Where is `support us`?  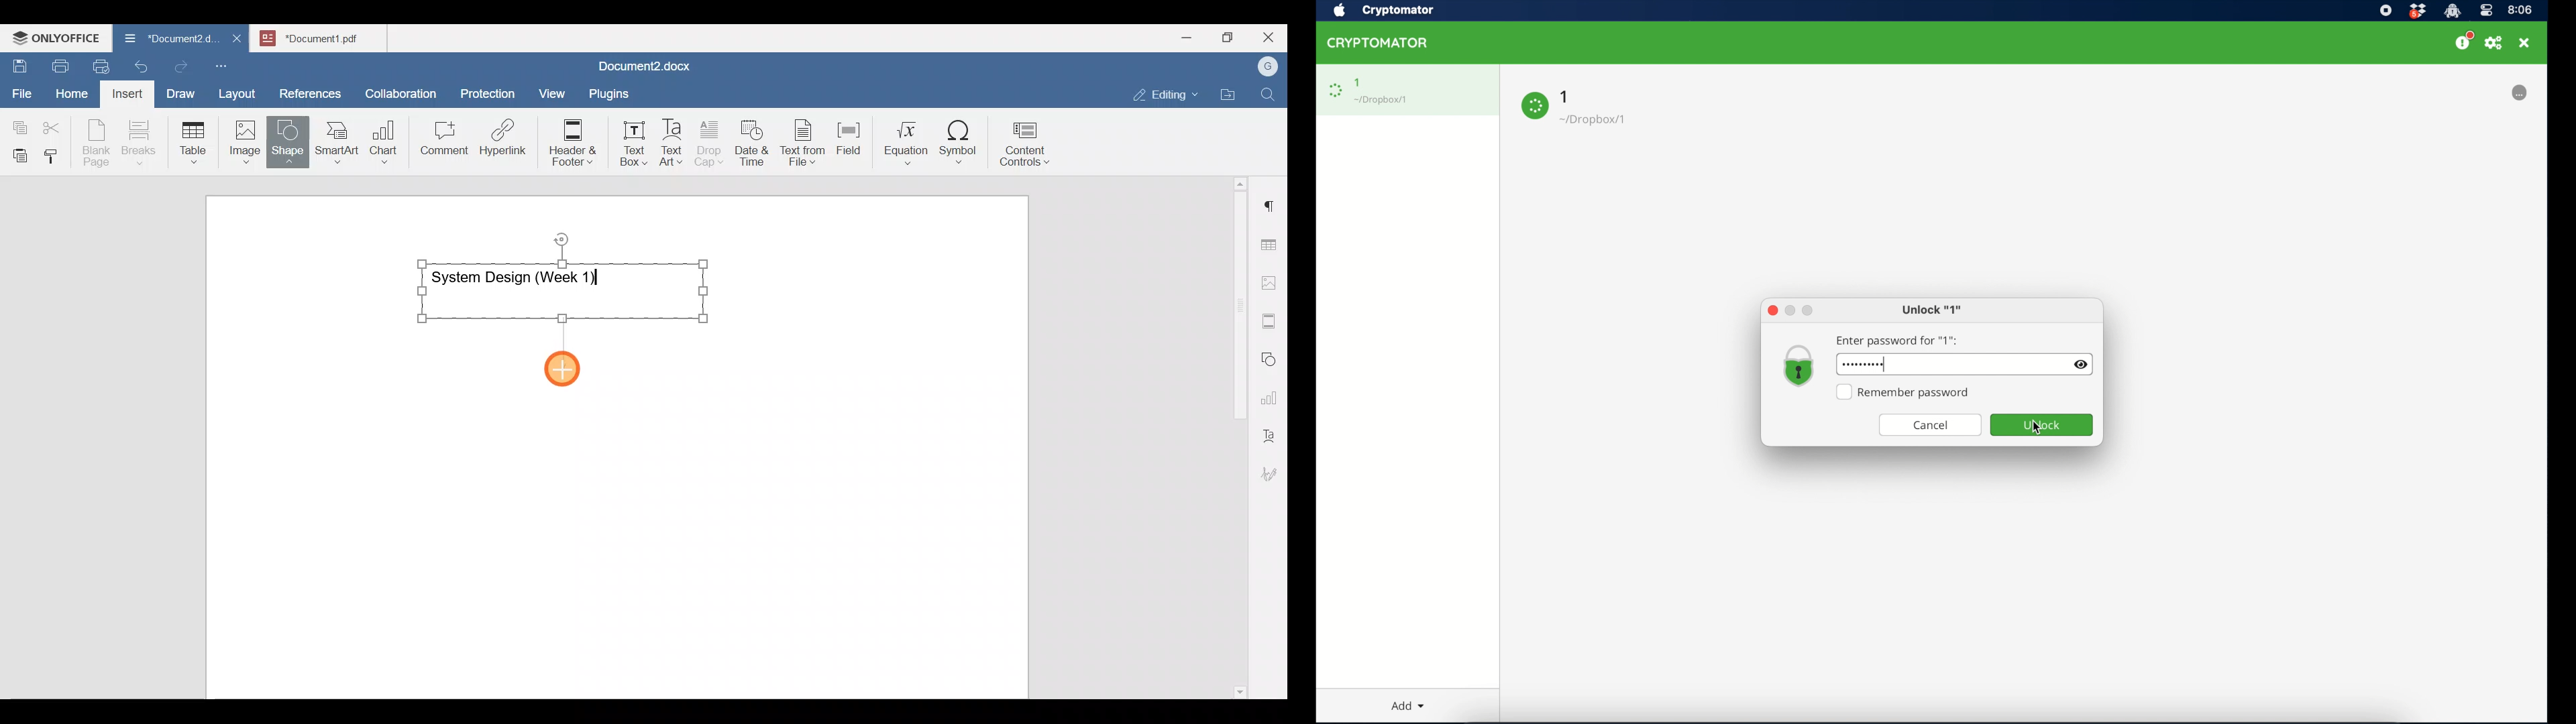
support us is located at coordinates (2463, 41).